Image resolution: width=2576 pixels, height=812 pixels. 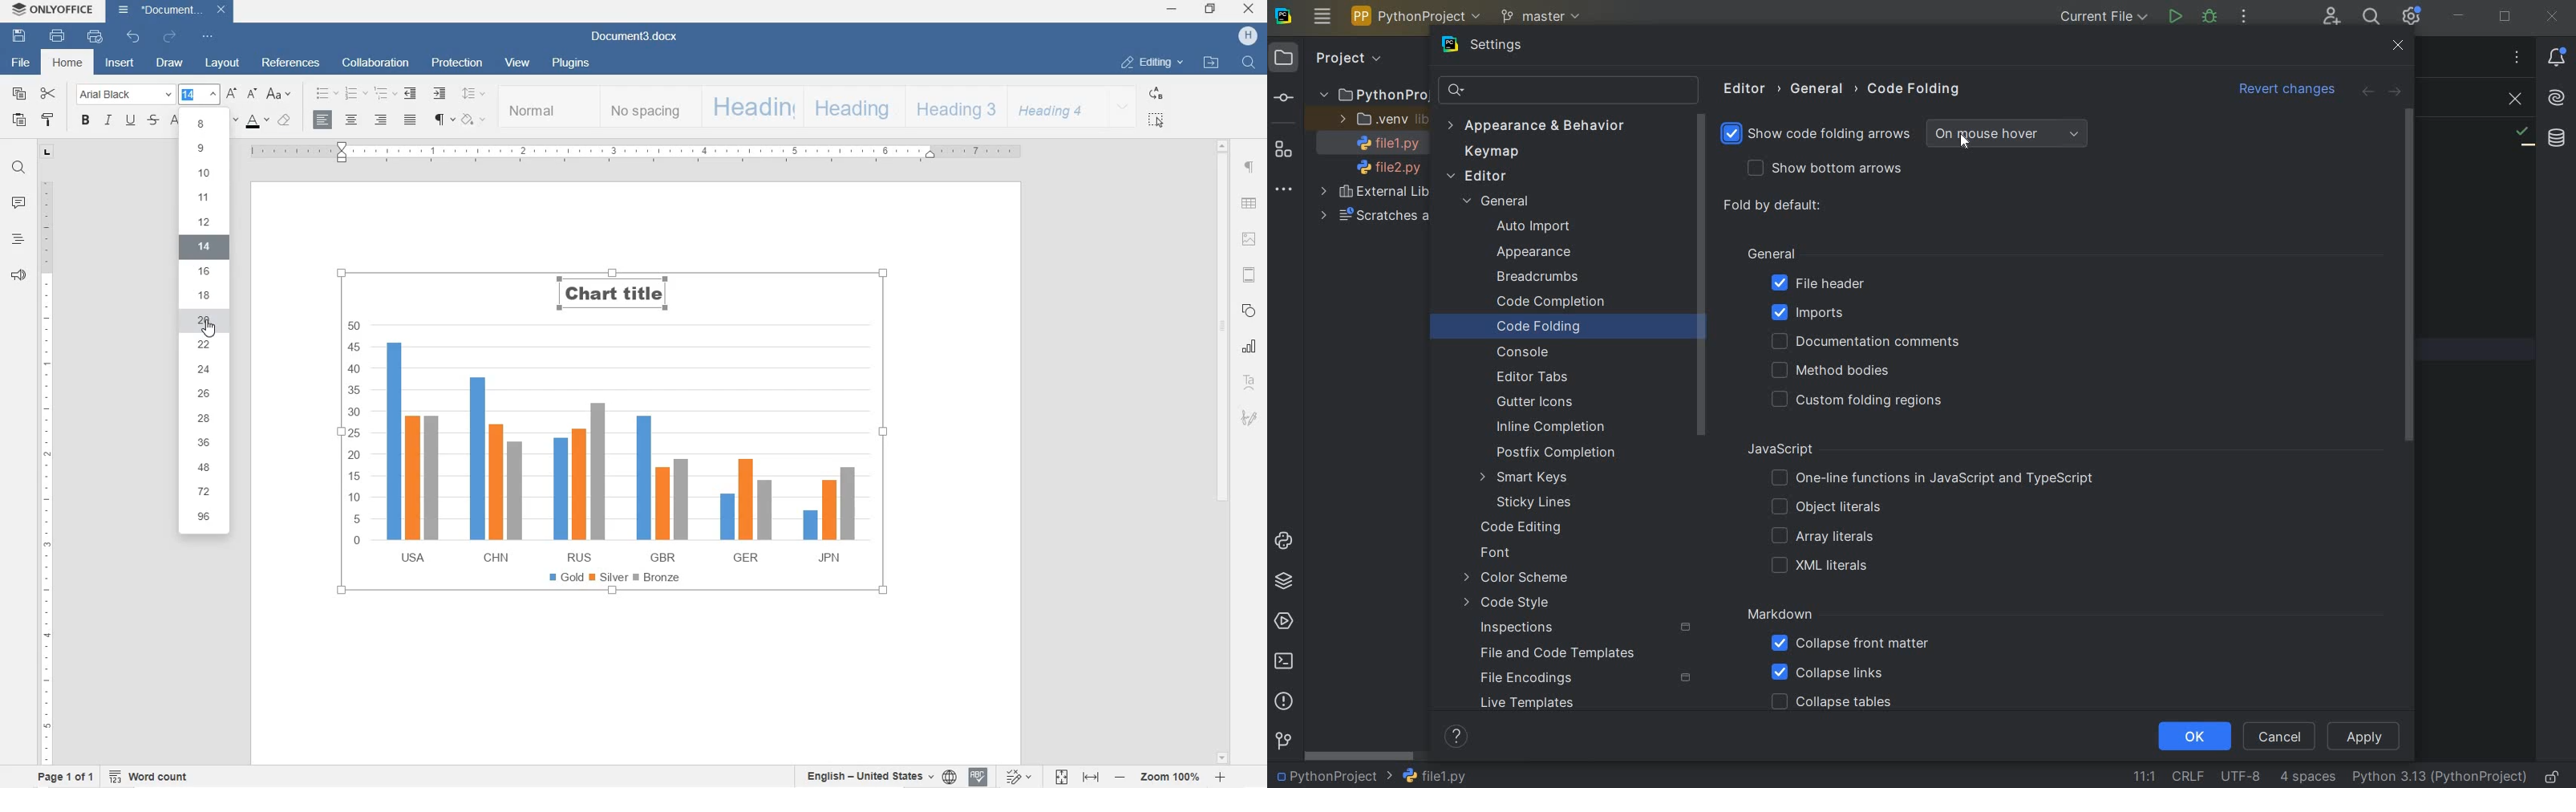 What do you see at coordinates (201, 125) in the screenshot?
I see `8` at bounding box center [201, 125].